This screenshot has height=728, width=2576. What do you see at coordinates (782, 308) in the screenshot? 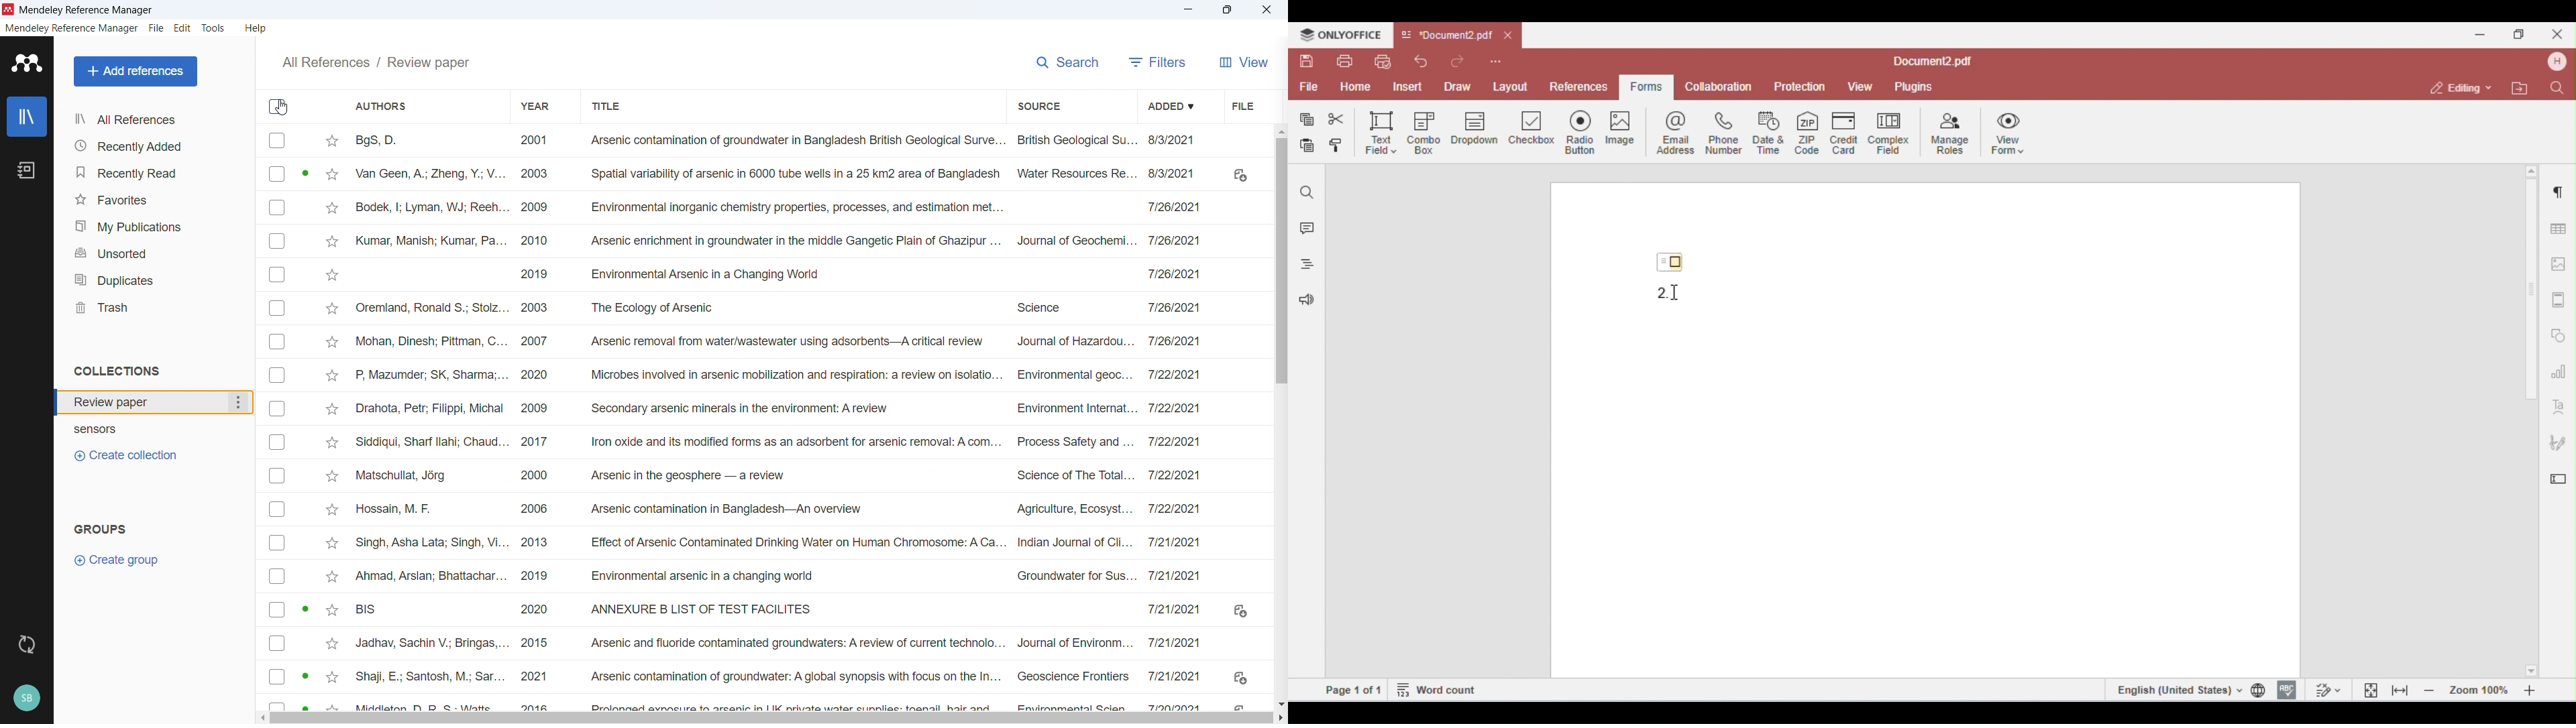
I see `Katuri, Krishna P.; Werner, ... 2014 A novel anaerobic electrochemical membrane bioreactor (AnEMBR) with con... Environmental Scien... 10/28/2024` at bounding box center [782, 308].